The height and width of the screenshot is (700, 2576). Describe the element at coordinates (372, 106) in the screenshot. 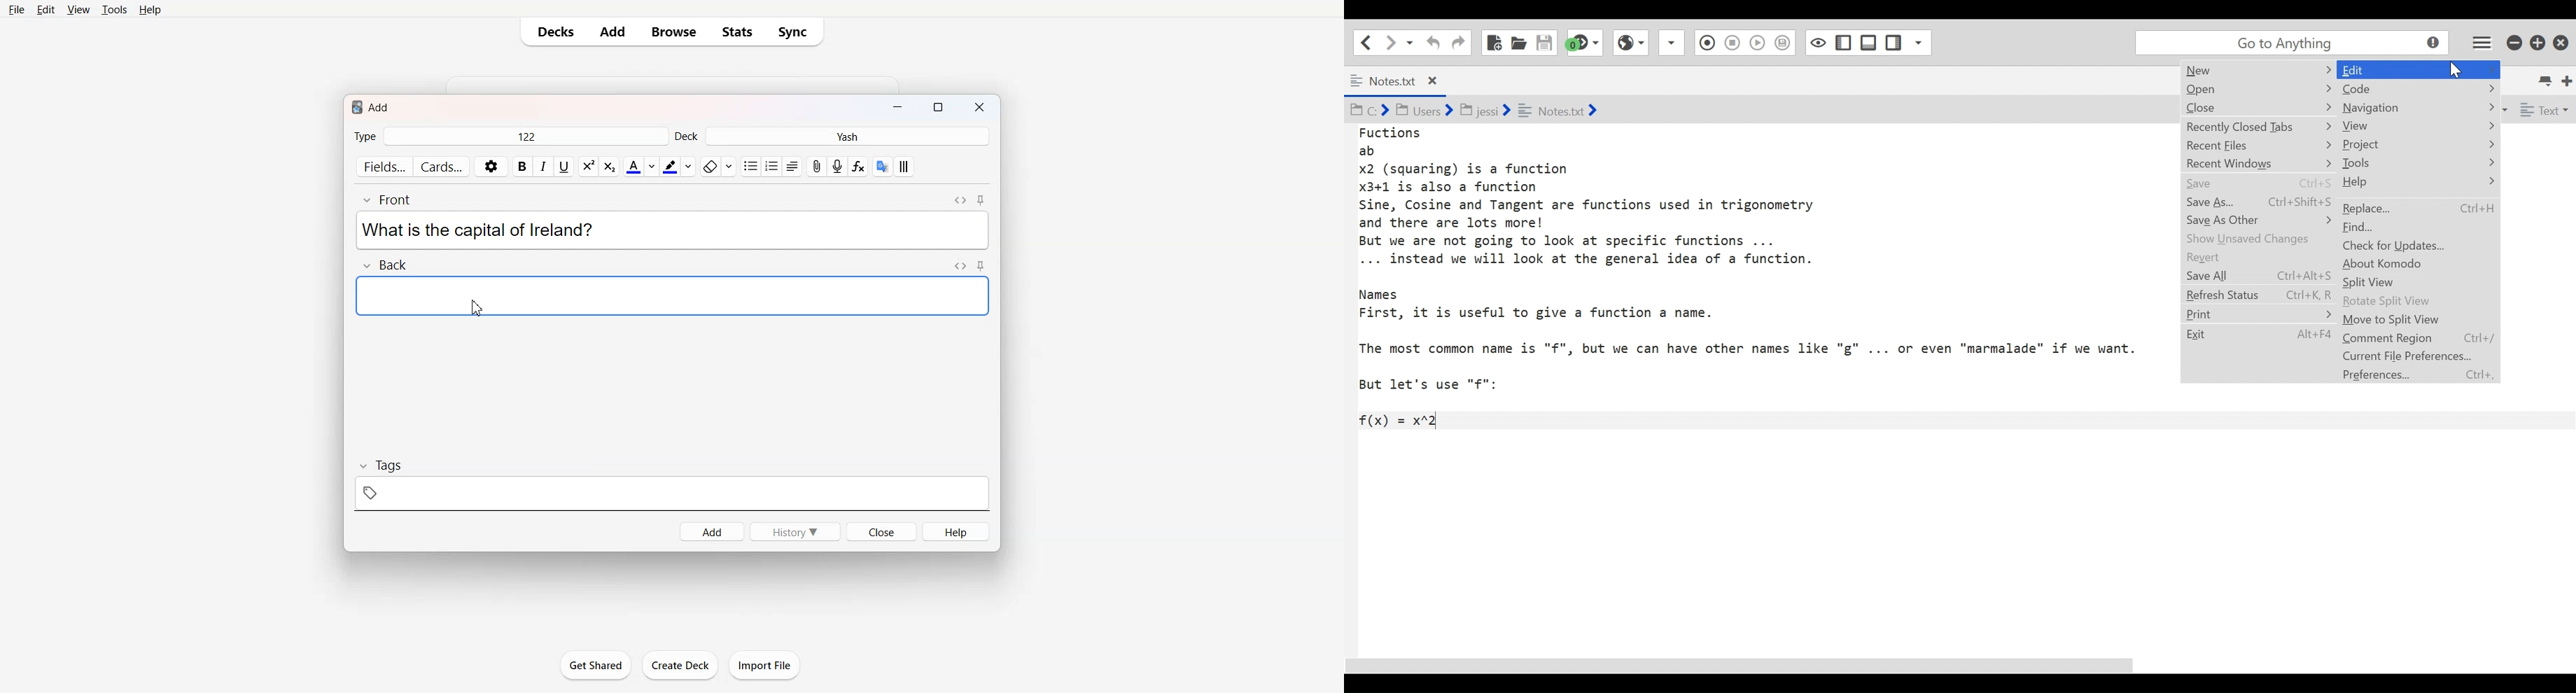

I see `Text 1` at that location.